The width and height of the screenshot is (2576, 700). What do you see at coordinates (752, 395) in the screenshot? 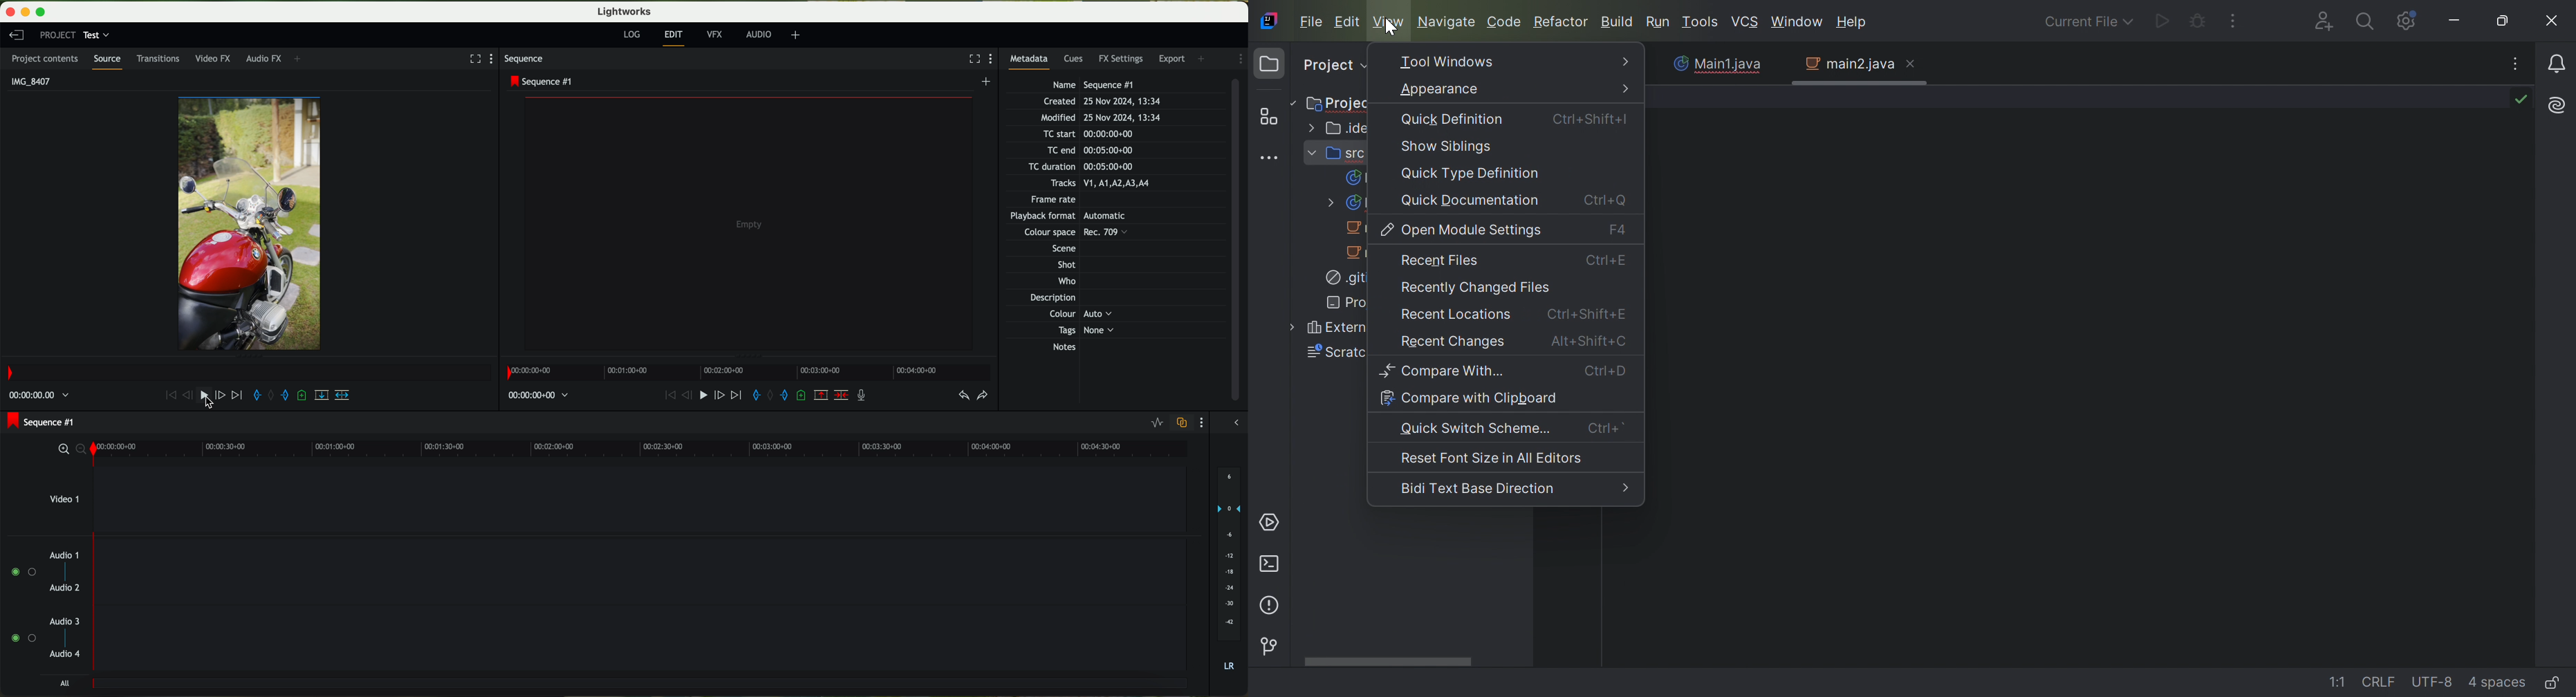
I see `add an in mark` at bounding box center [752, 395].